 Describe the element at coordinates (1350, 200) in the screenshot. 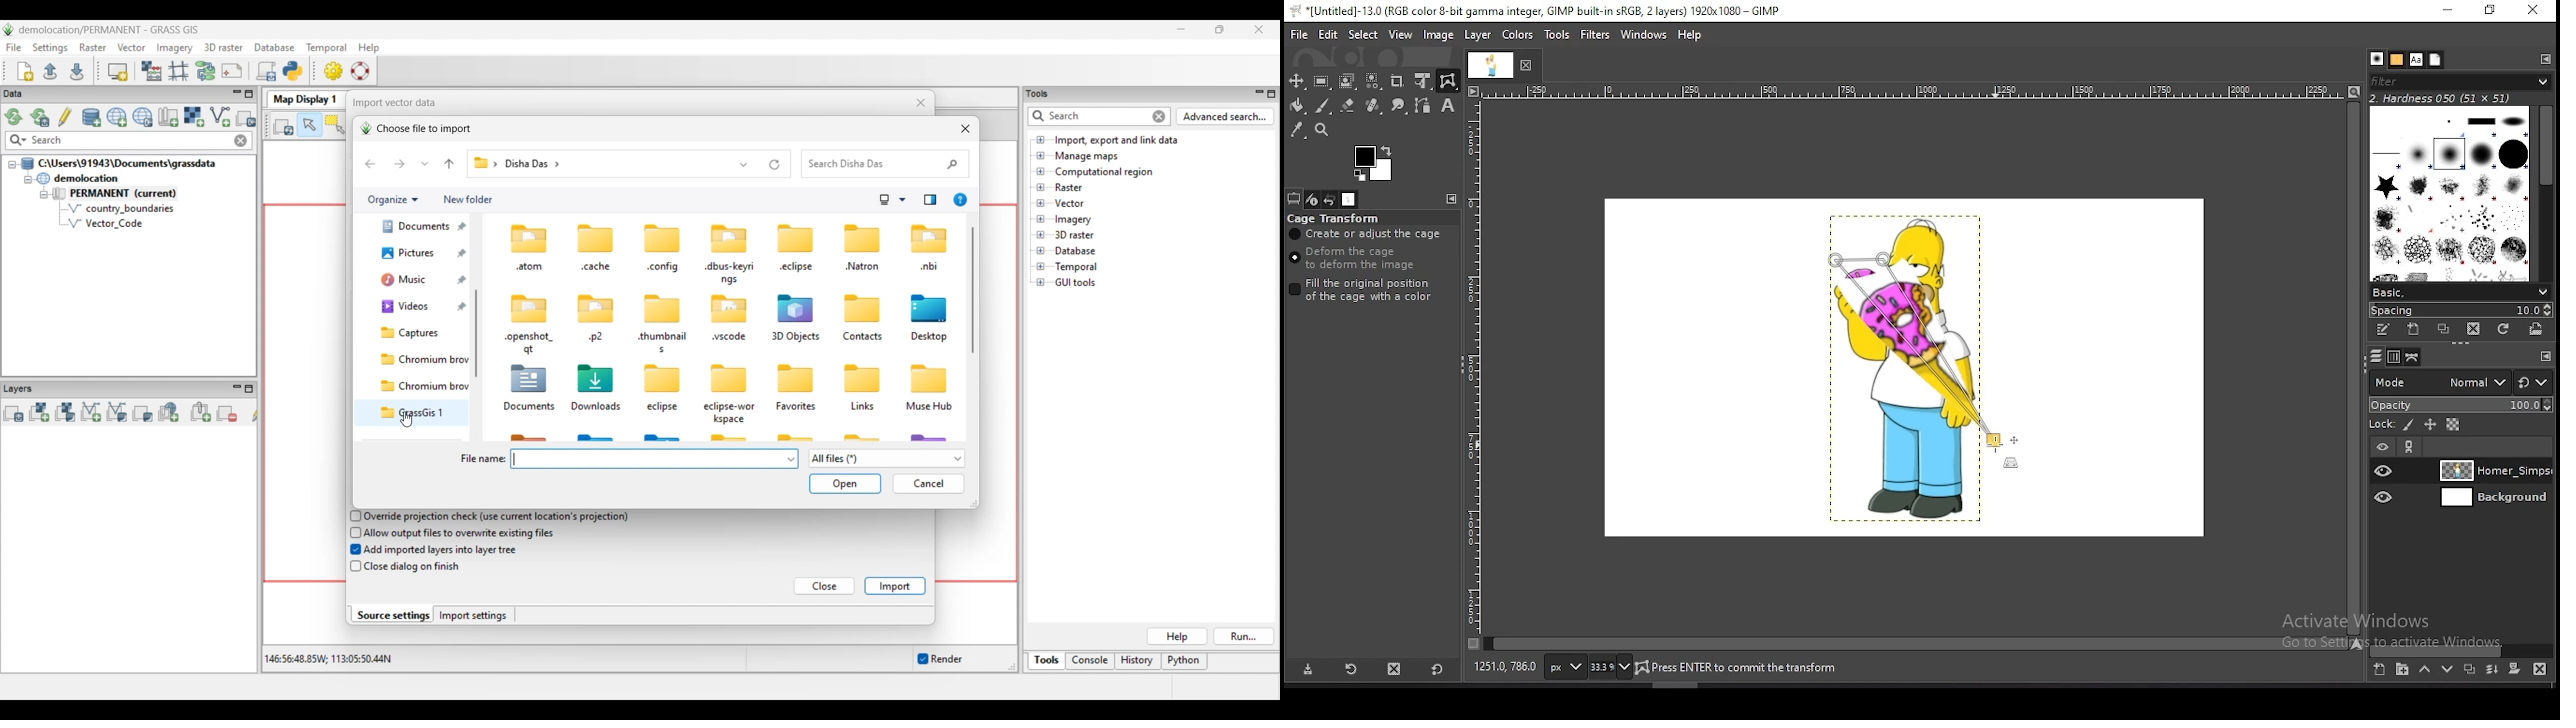

I see `images` at that location.